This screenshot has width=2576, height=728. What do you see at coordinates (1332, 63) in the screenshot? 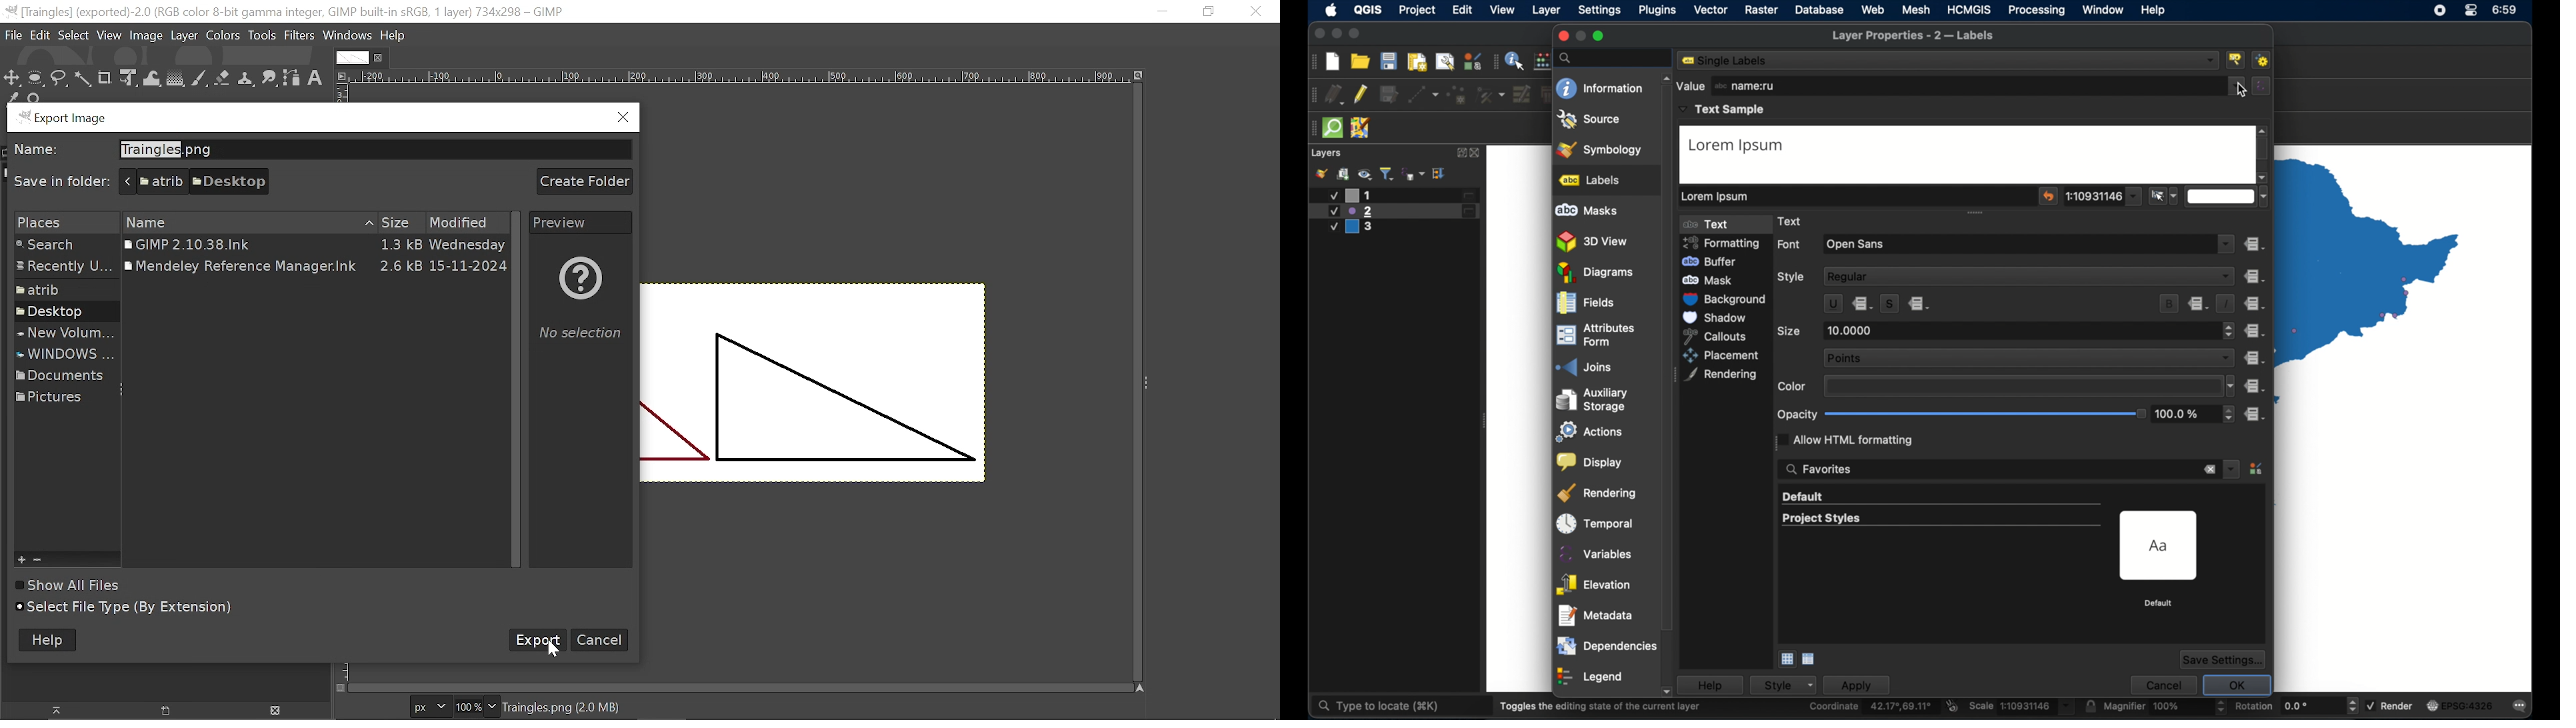
I see `new` at bounding box center [1332, 63].